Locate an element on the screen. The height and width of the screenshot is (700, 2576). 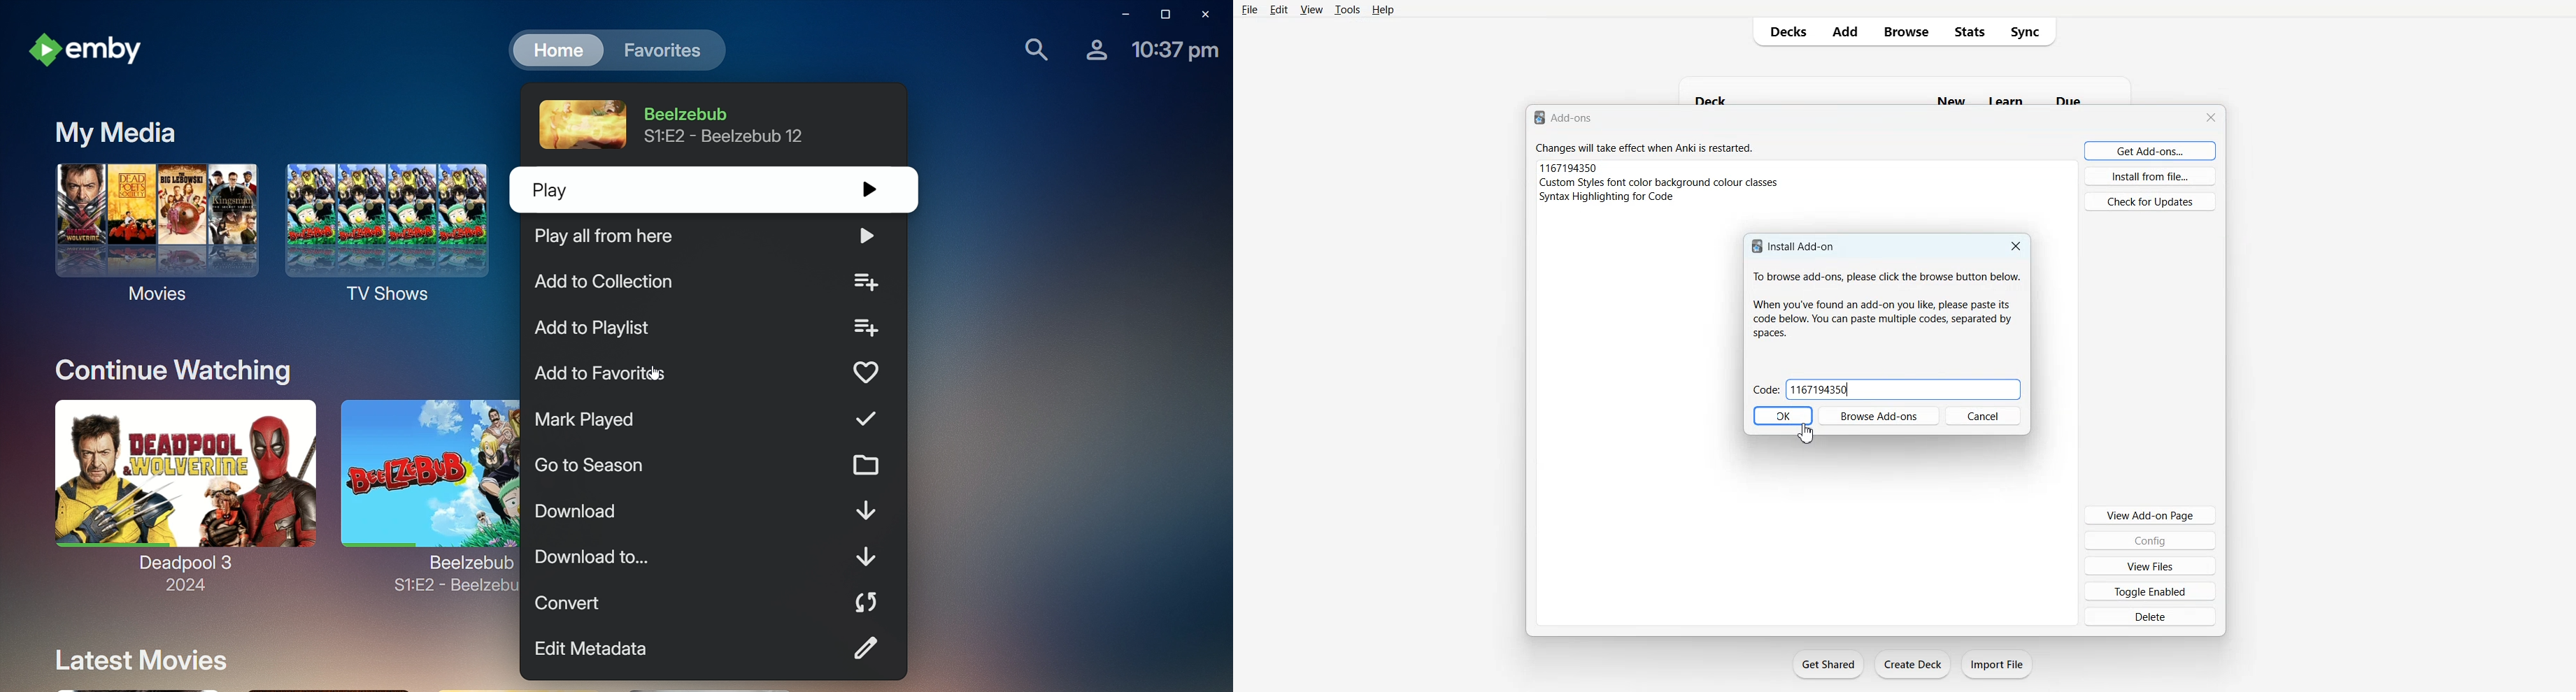
Close is located at coordinates (2210, 115).